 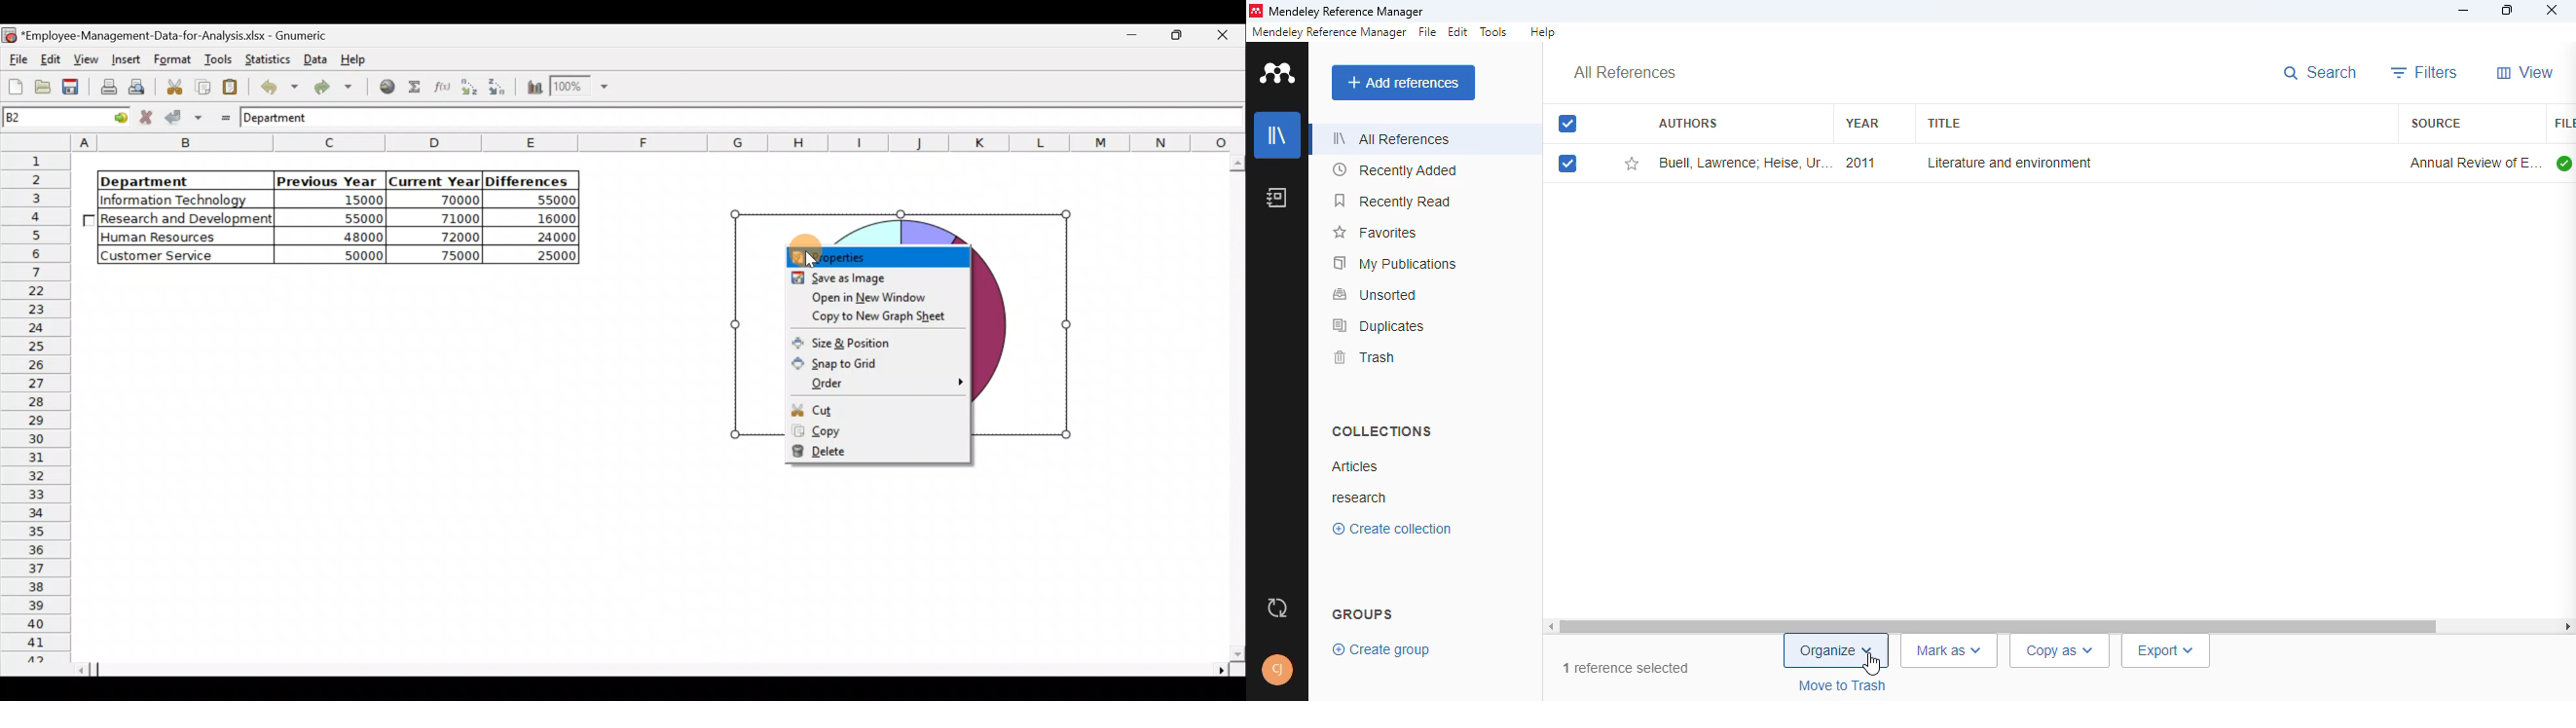 What do you see at coordinates (1234, 408) in the screenshot?
I see `Scroll bar` at bounding box center [1234, 408].